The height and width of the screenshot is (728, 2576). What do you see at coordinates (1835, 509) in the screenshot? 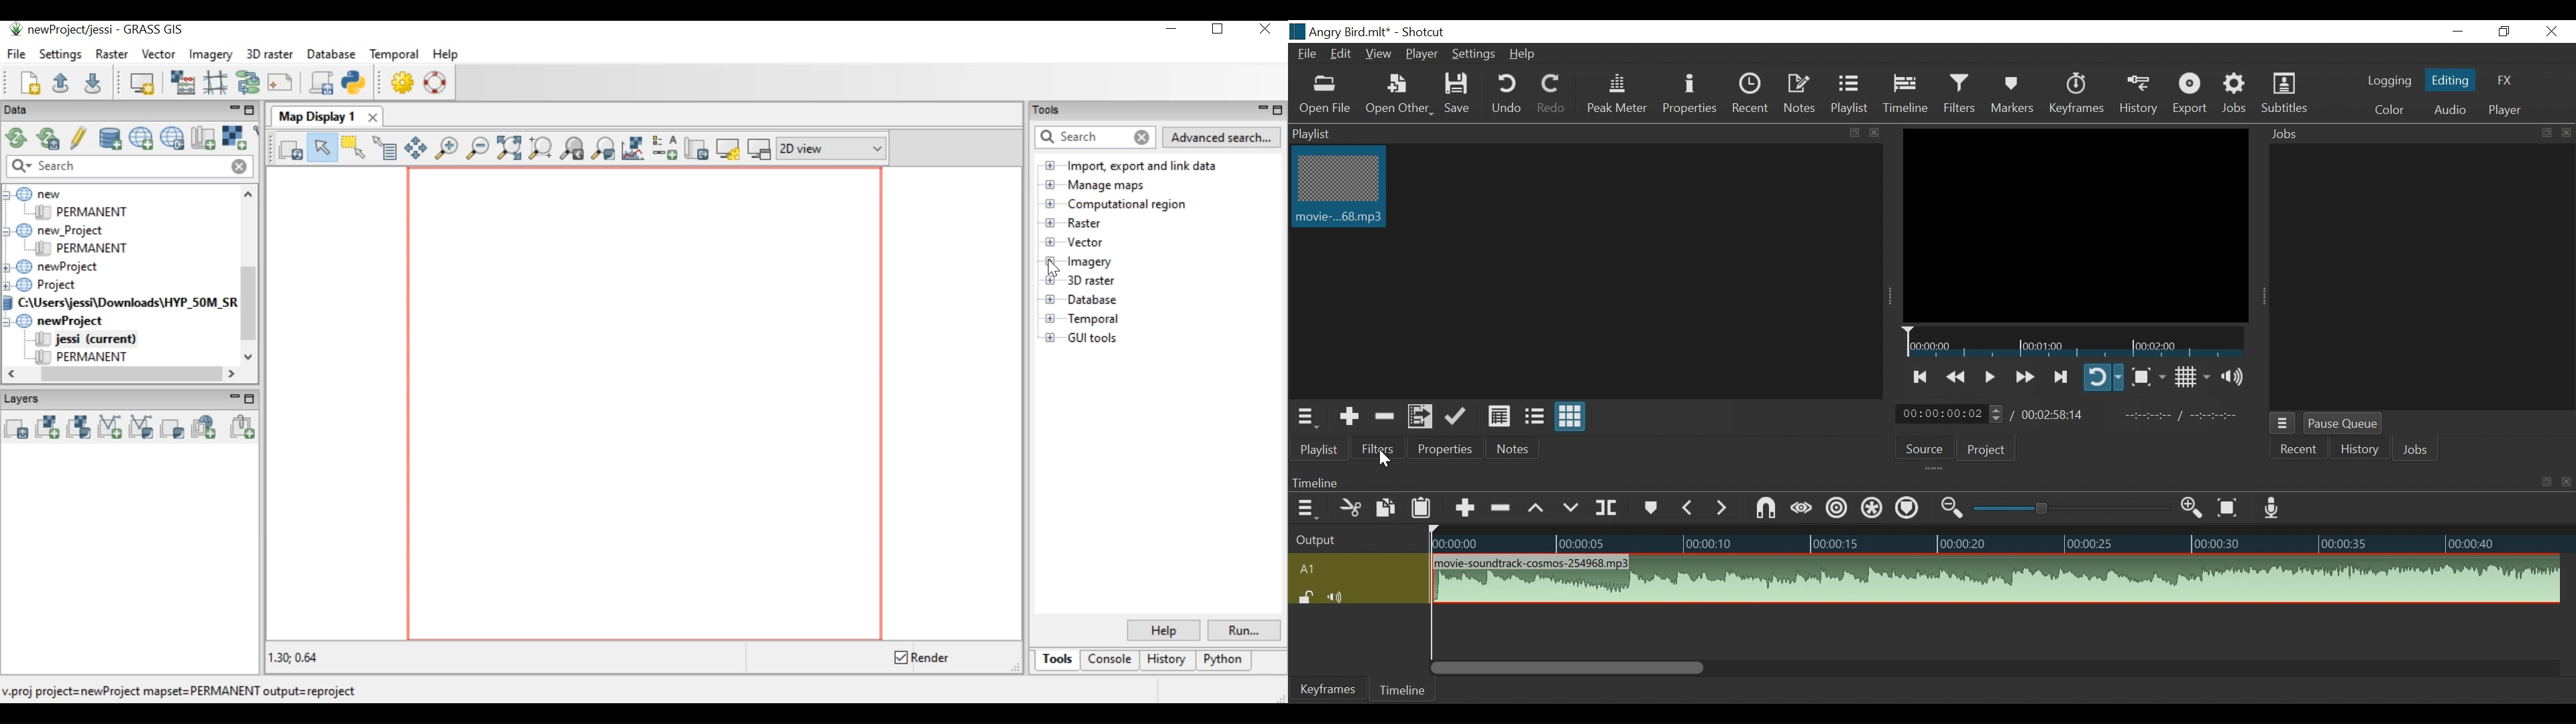
I see `Ripple ` at bounding box center [1835, 509].